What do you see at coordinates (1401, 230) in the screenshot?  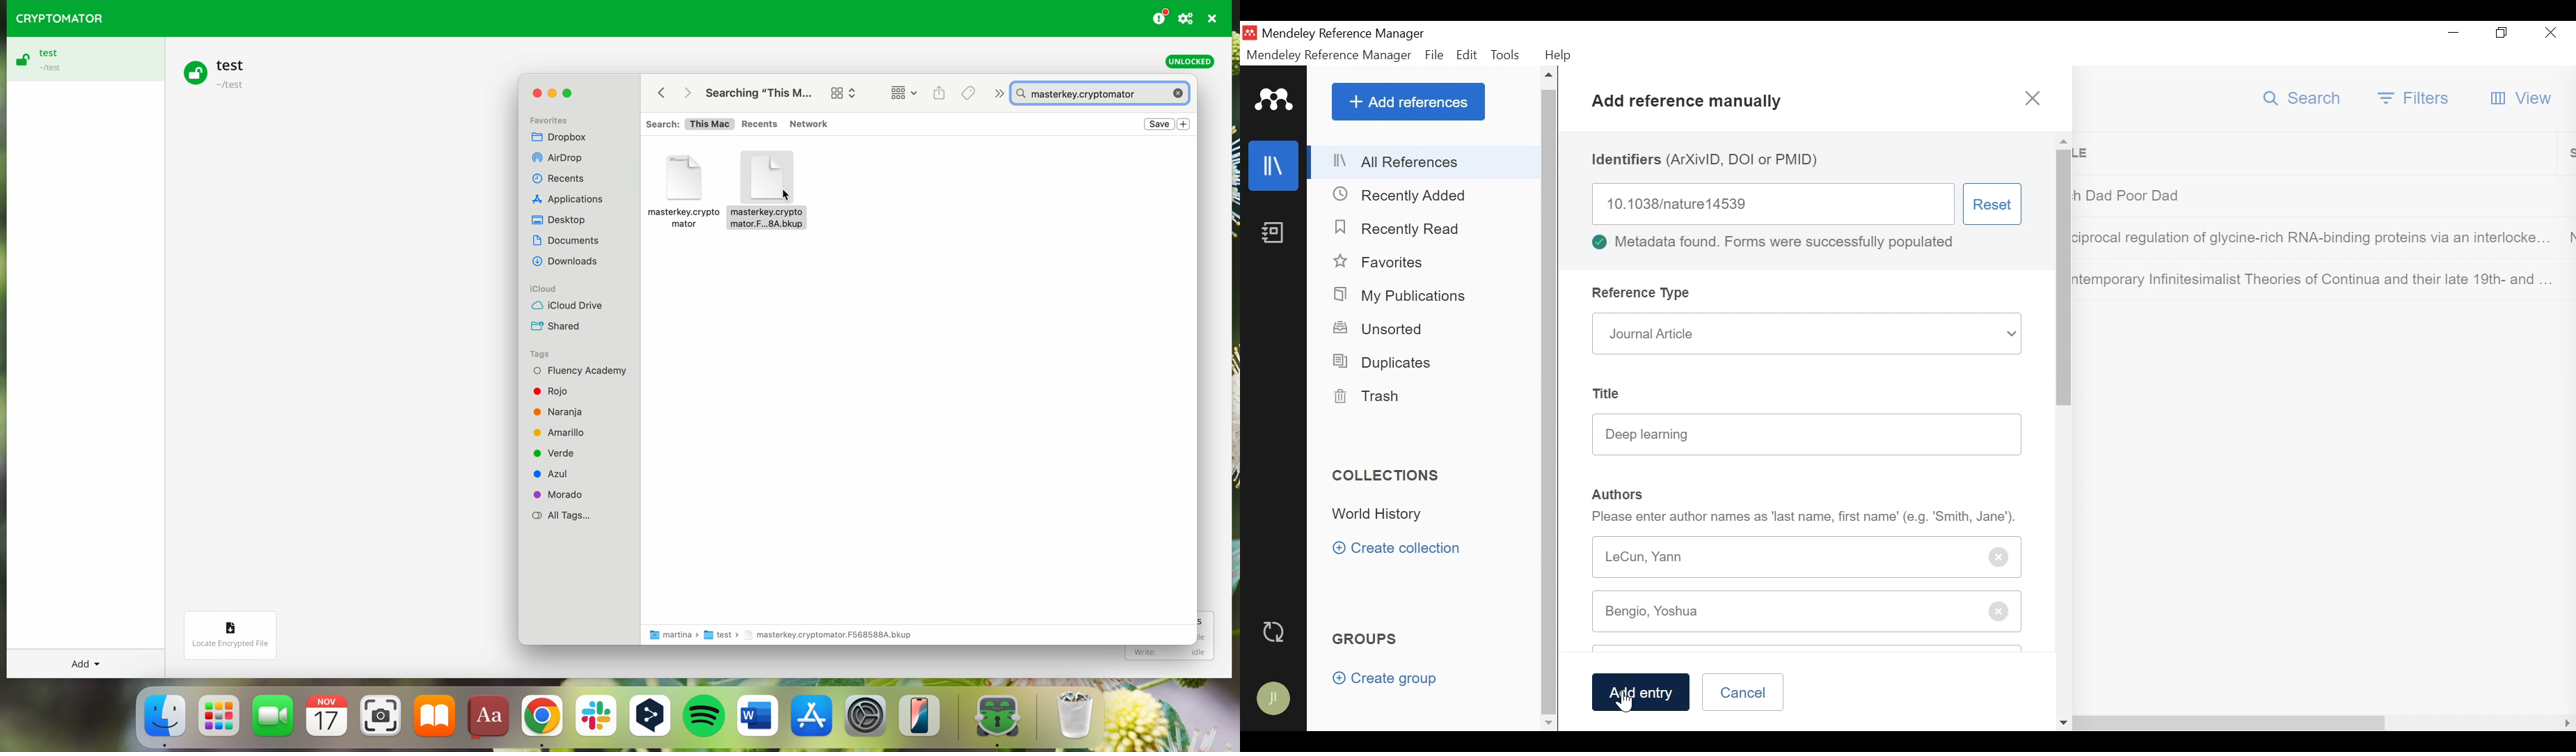 I see `Recently Closed` at bounding box center [1401, 230].